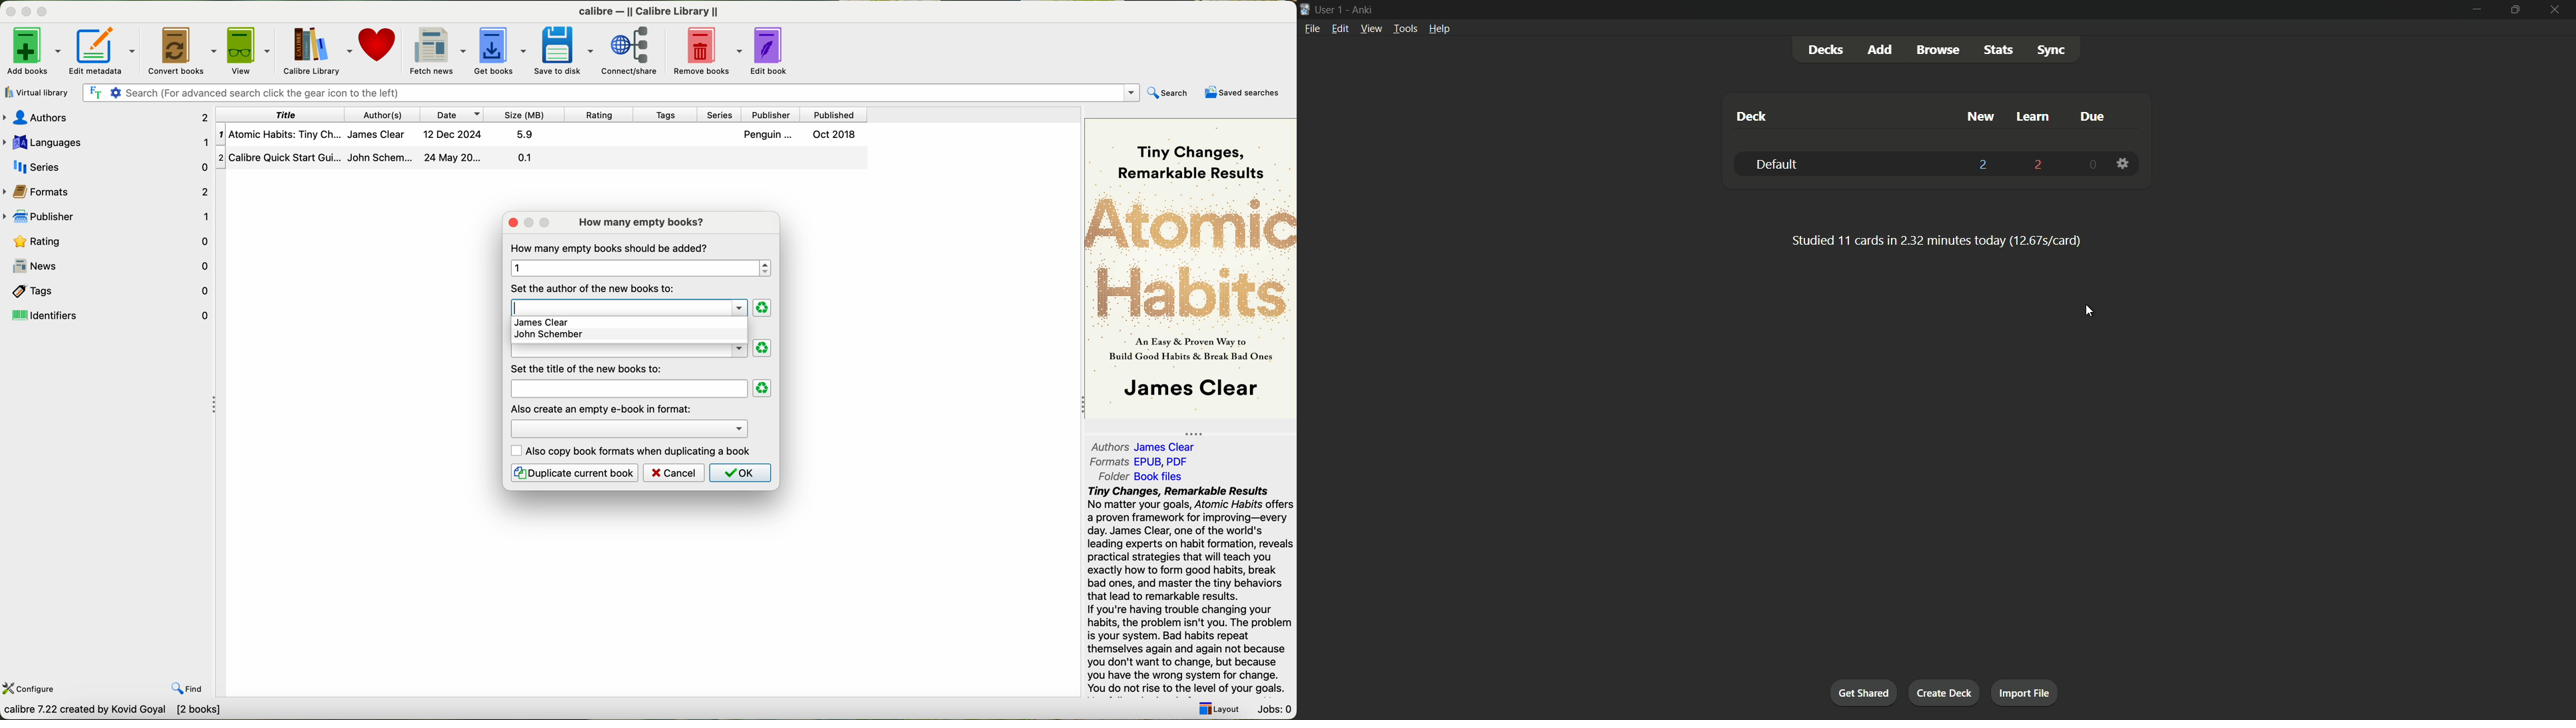 The image size is (2576, 728). Describe the element at coordinates (1305, 8) in the screenshot. I see `app icon` at that location.